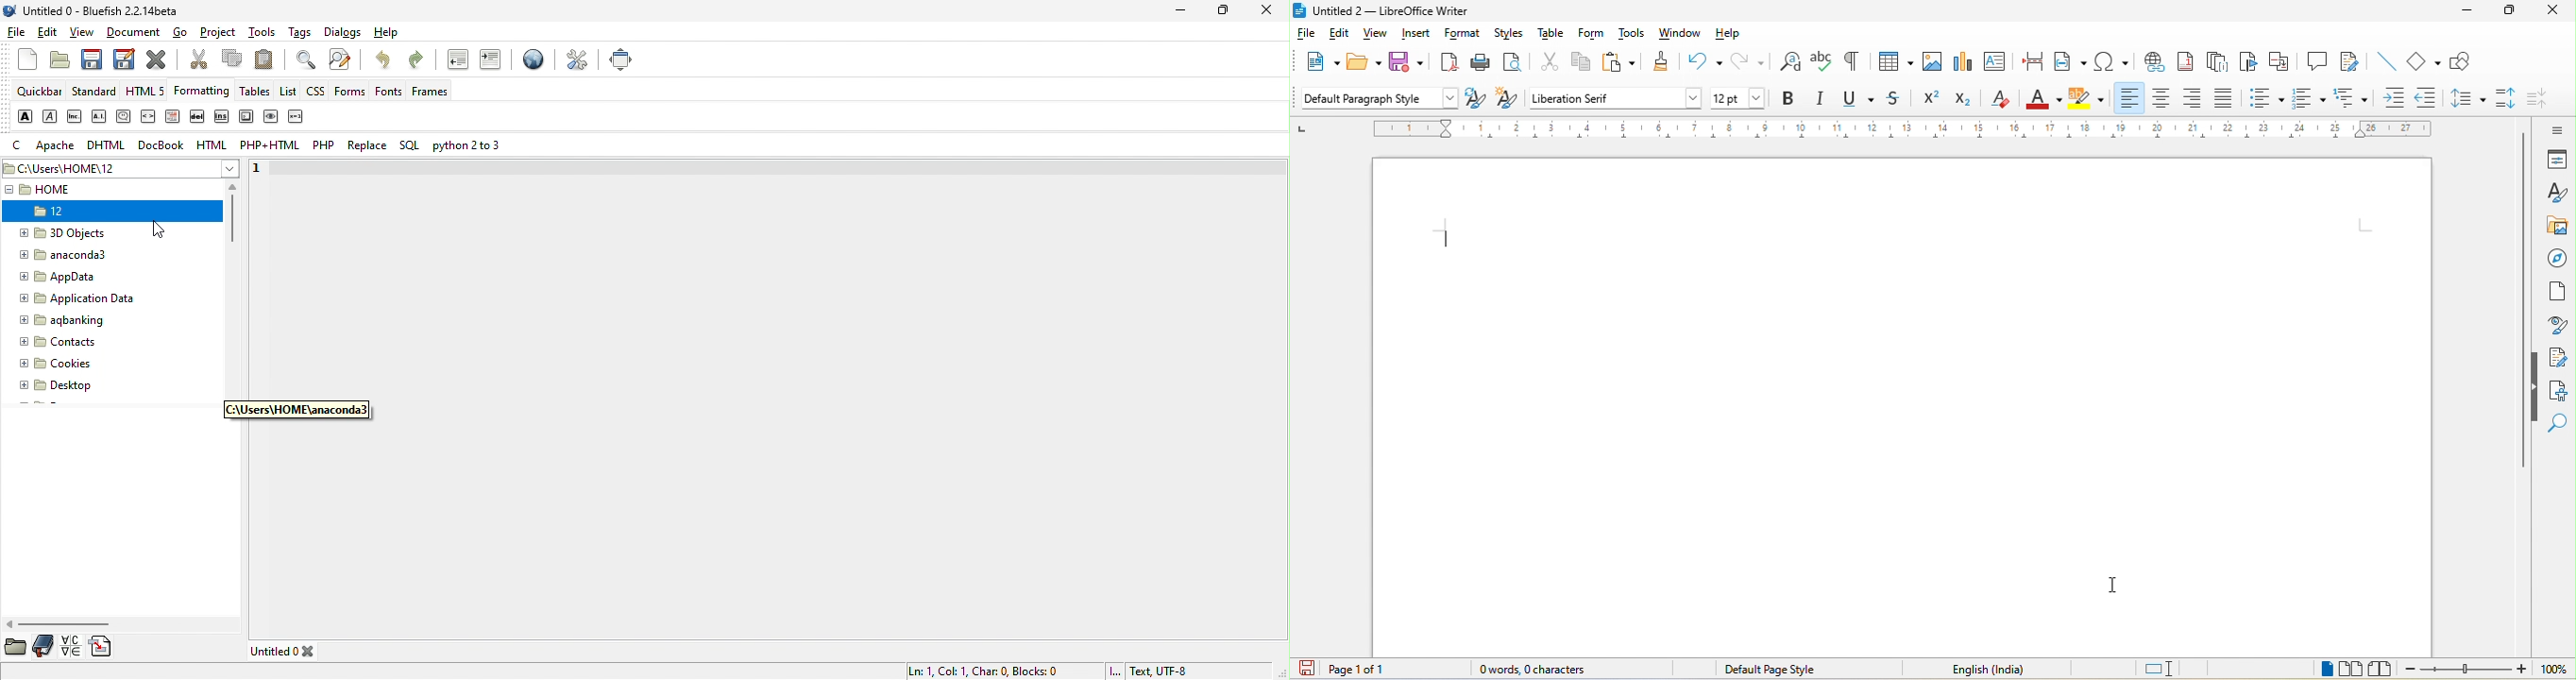 This screenshot has height=700, width=2576. Describe the element at coordinates (1378, 100) in the screenshot. I see `set paragraph style` at that location.